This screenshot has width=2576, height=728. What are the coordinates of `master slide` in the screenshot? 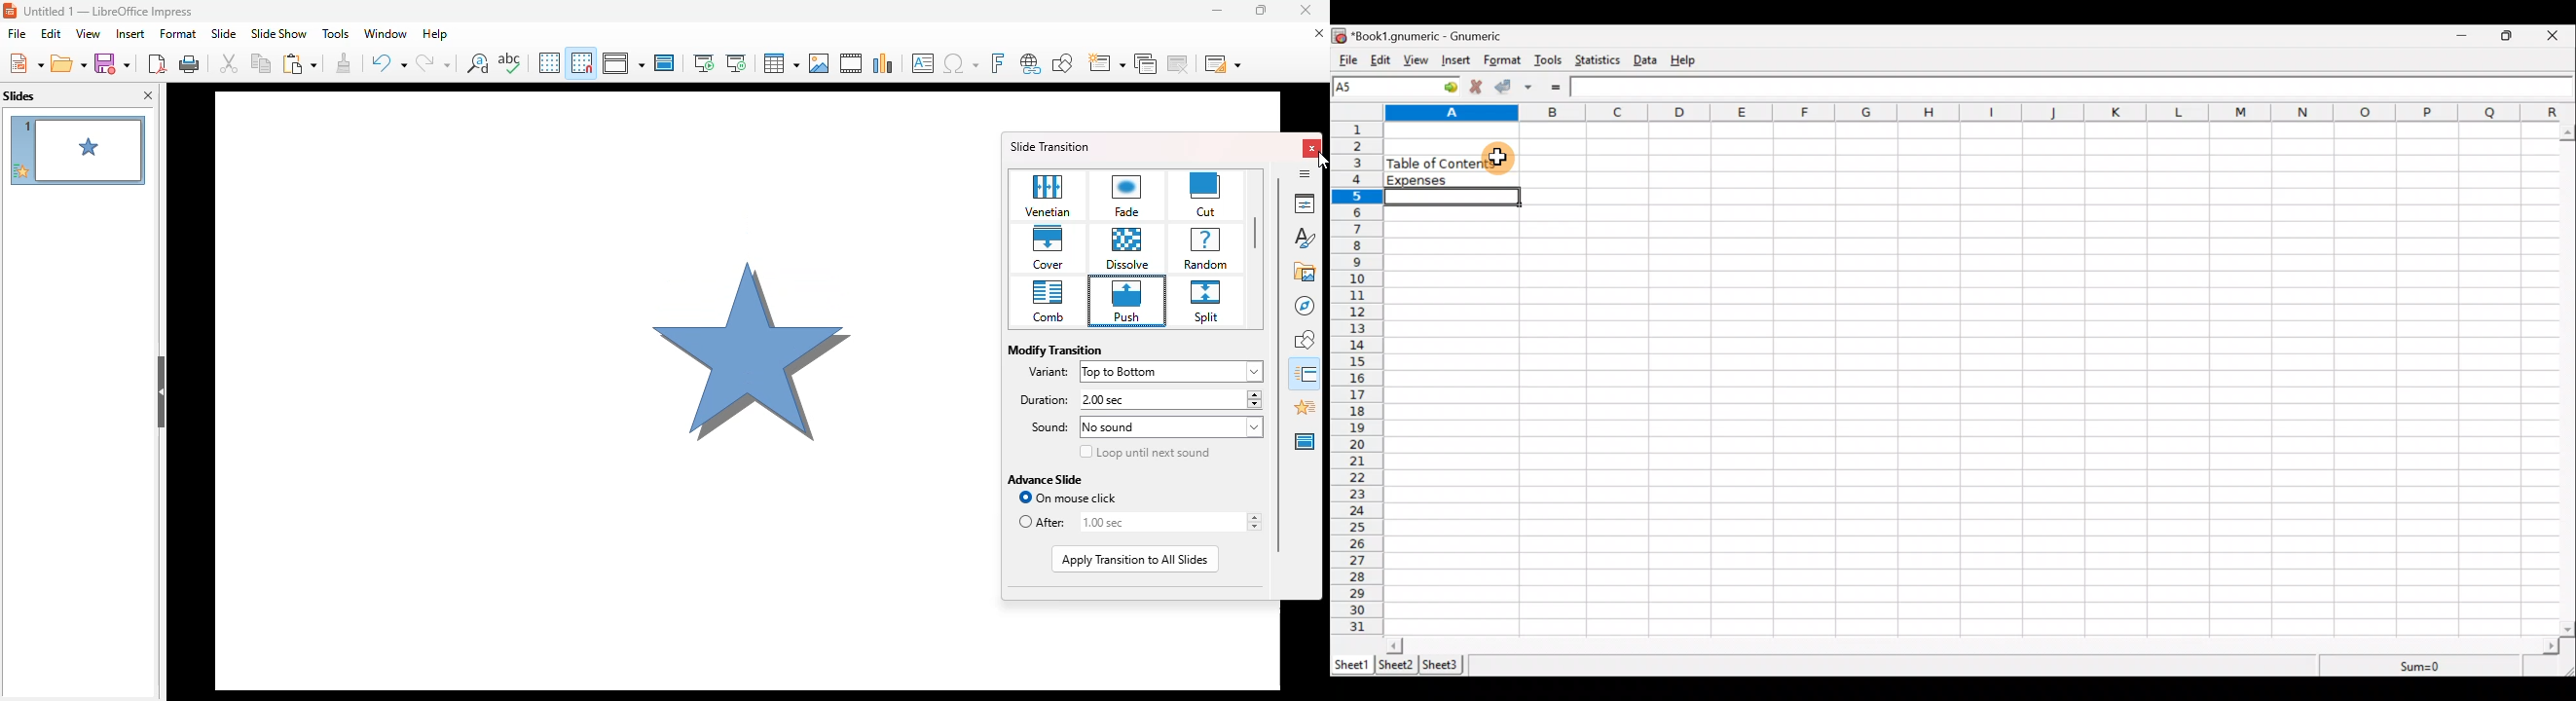 It's located at (665, 62).